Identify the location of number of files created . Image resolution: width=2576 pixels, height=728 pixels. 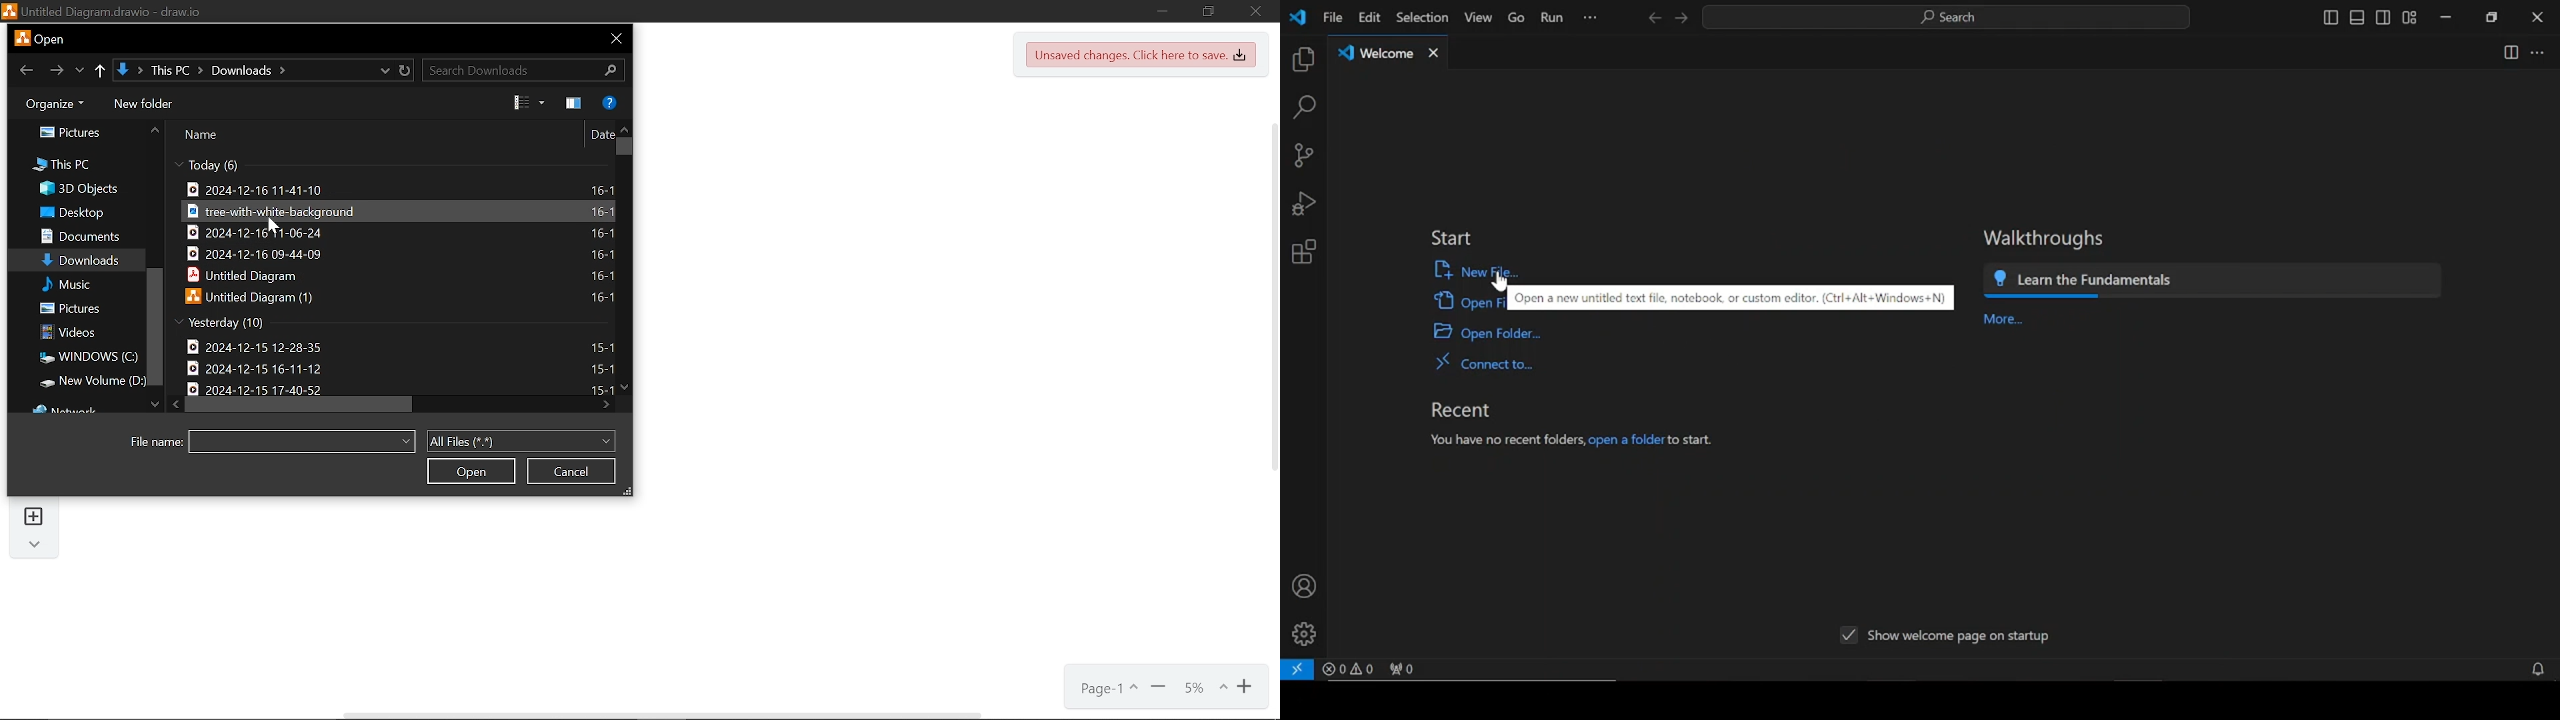
(230, 167).